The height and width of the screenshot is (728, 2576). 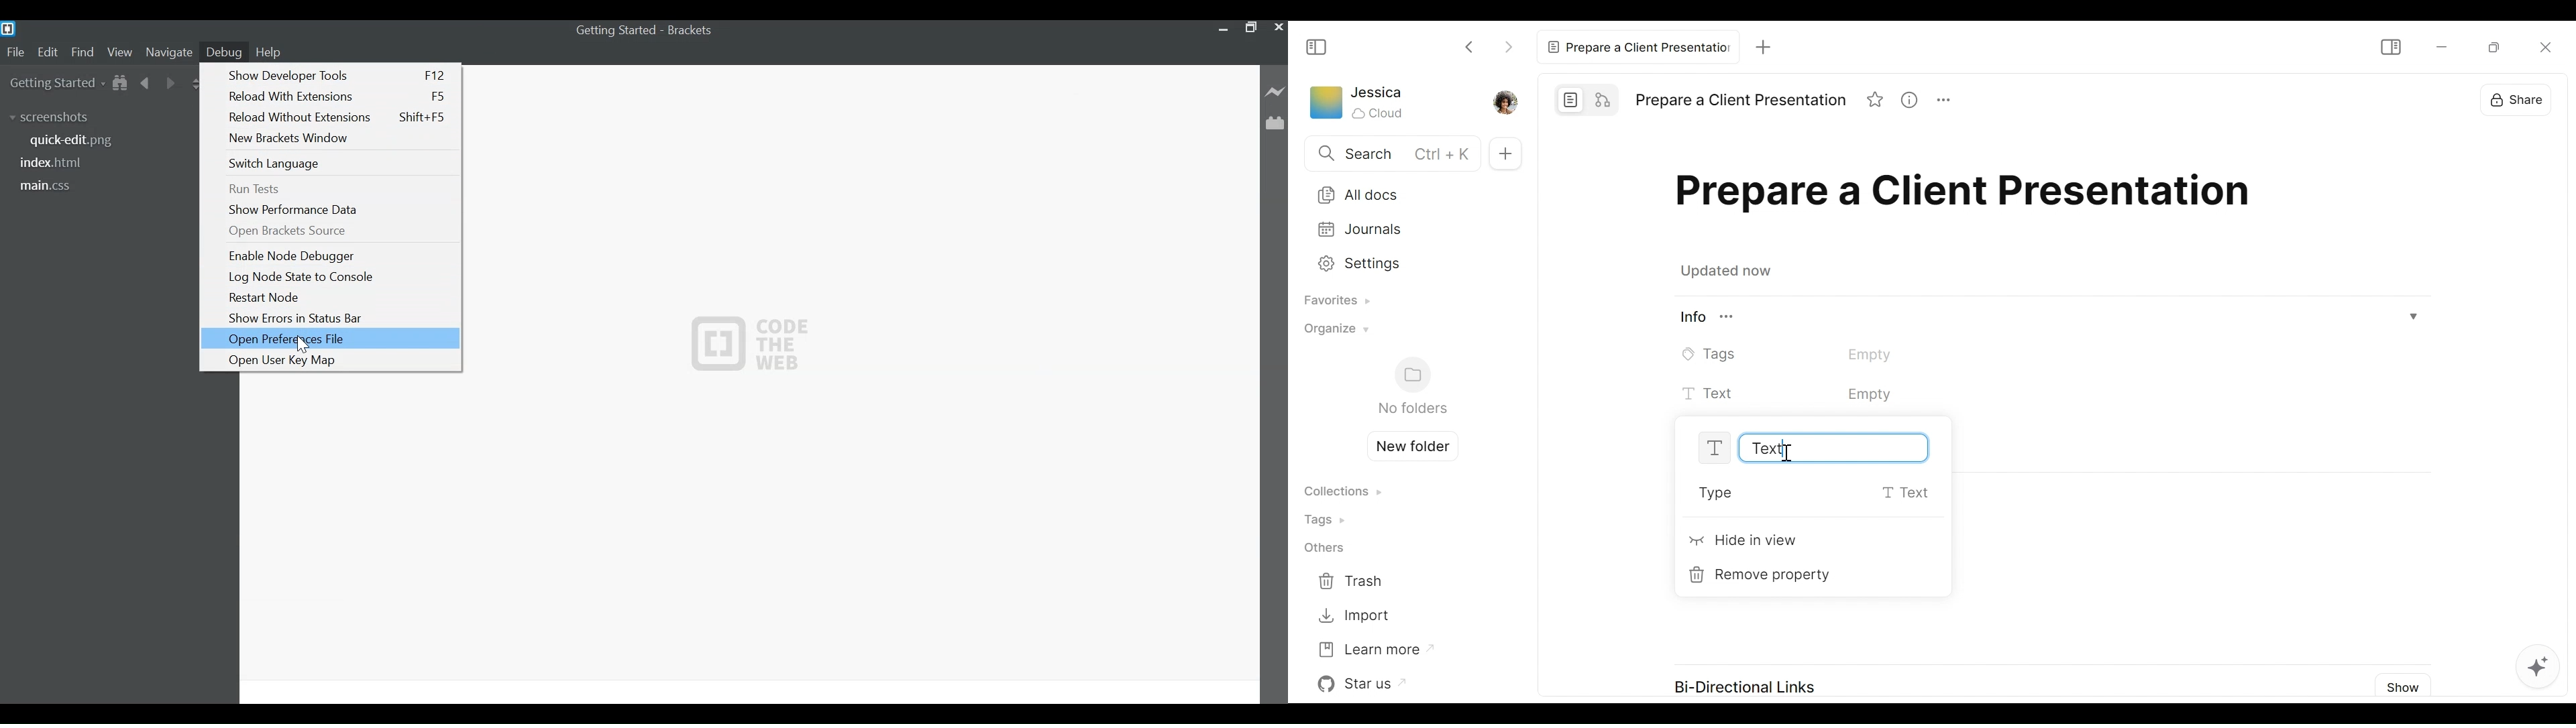 What do you see at coordinates (49, 186) in the screenshot?
I see `main.css` at bounding box center [49, 186].